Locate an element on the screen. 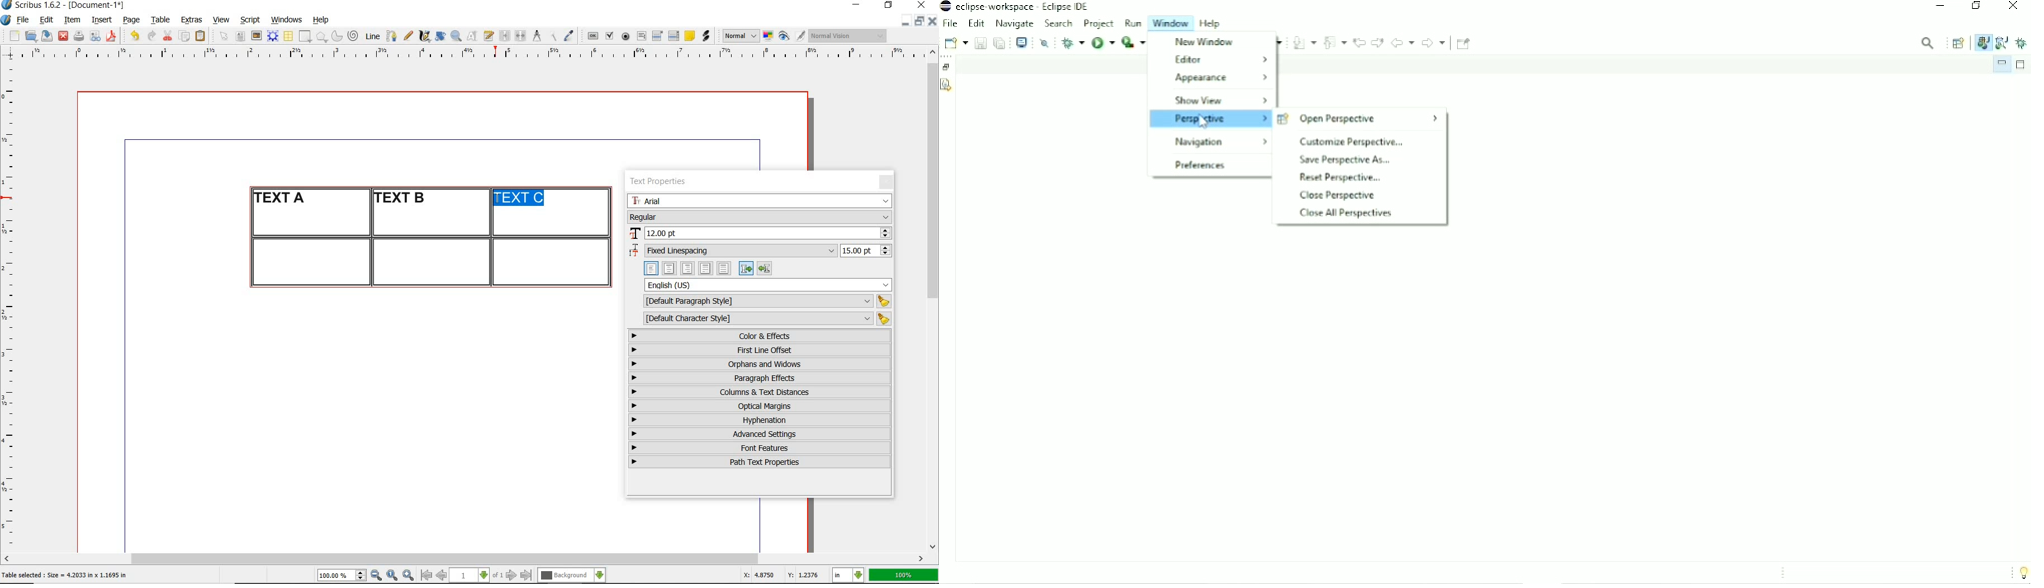  pdf combo box is located at coordinates (658, 35).